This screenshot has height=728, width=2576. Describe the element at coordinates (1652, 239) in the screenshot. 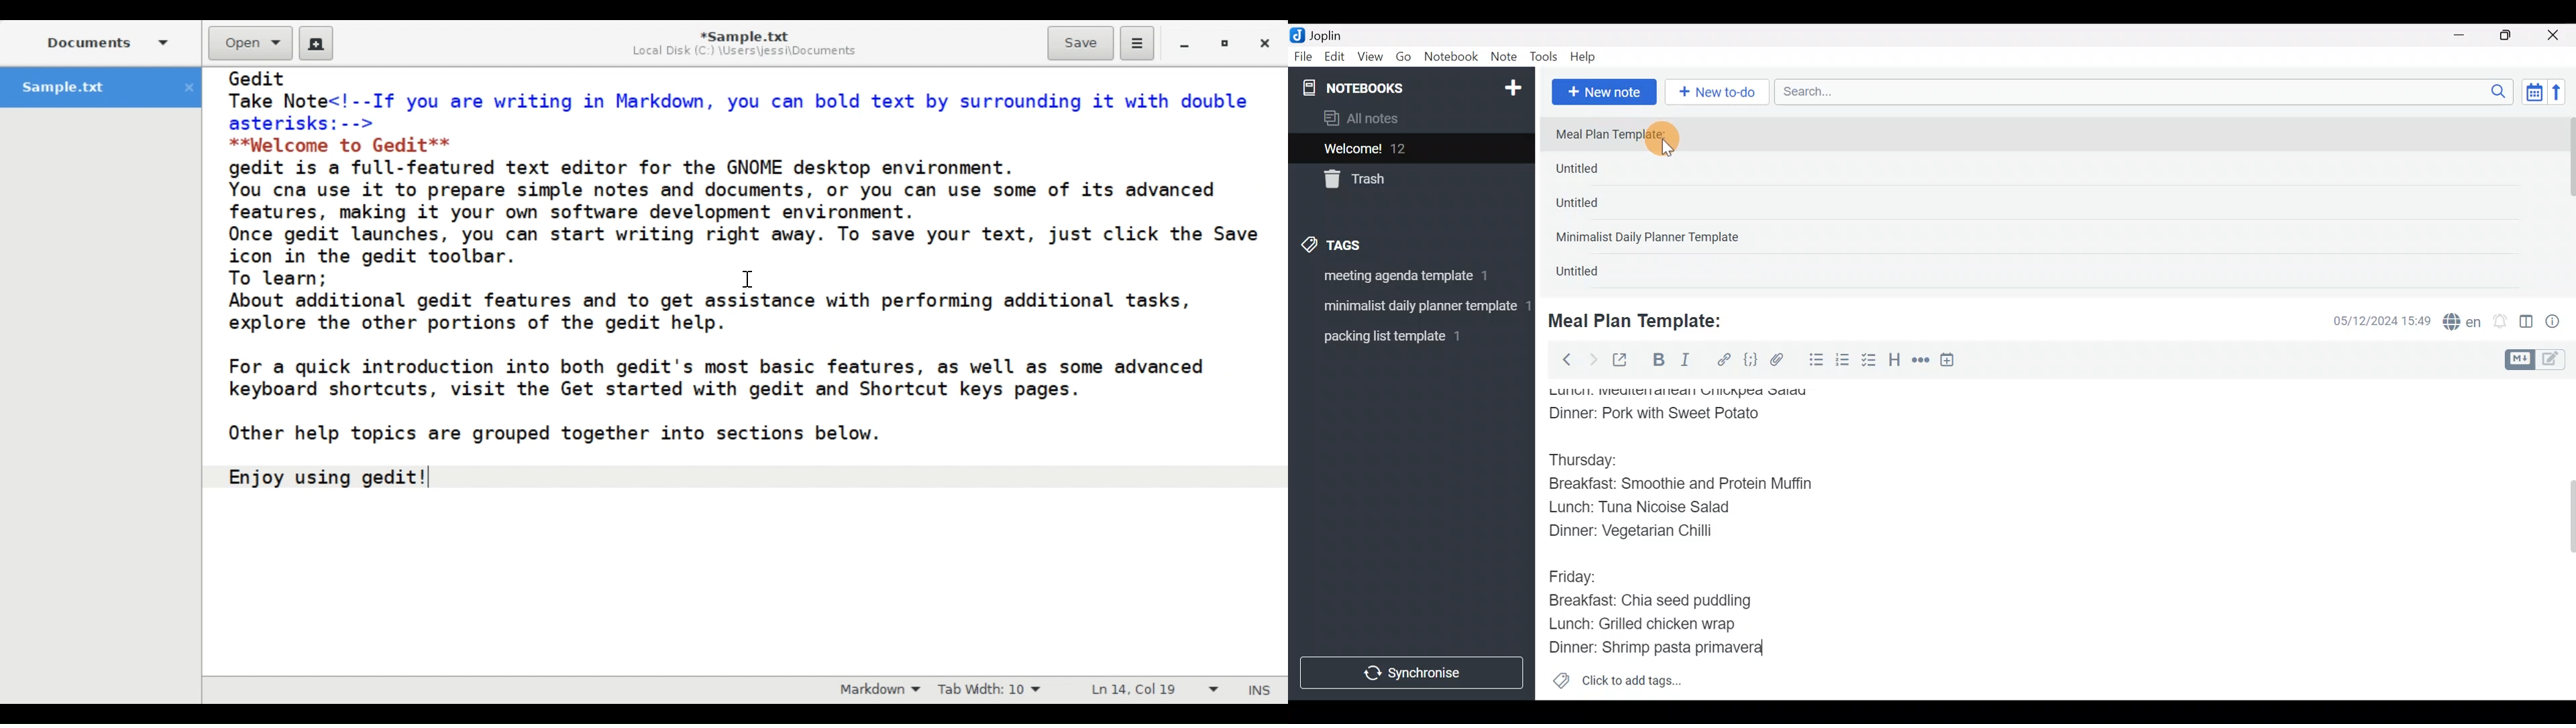

I see `Minimalist Daily Planner Template` at that location.